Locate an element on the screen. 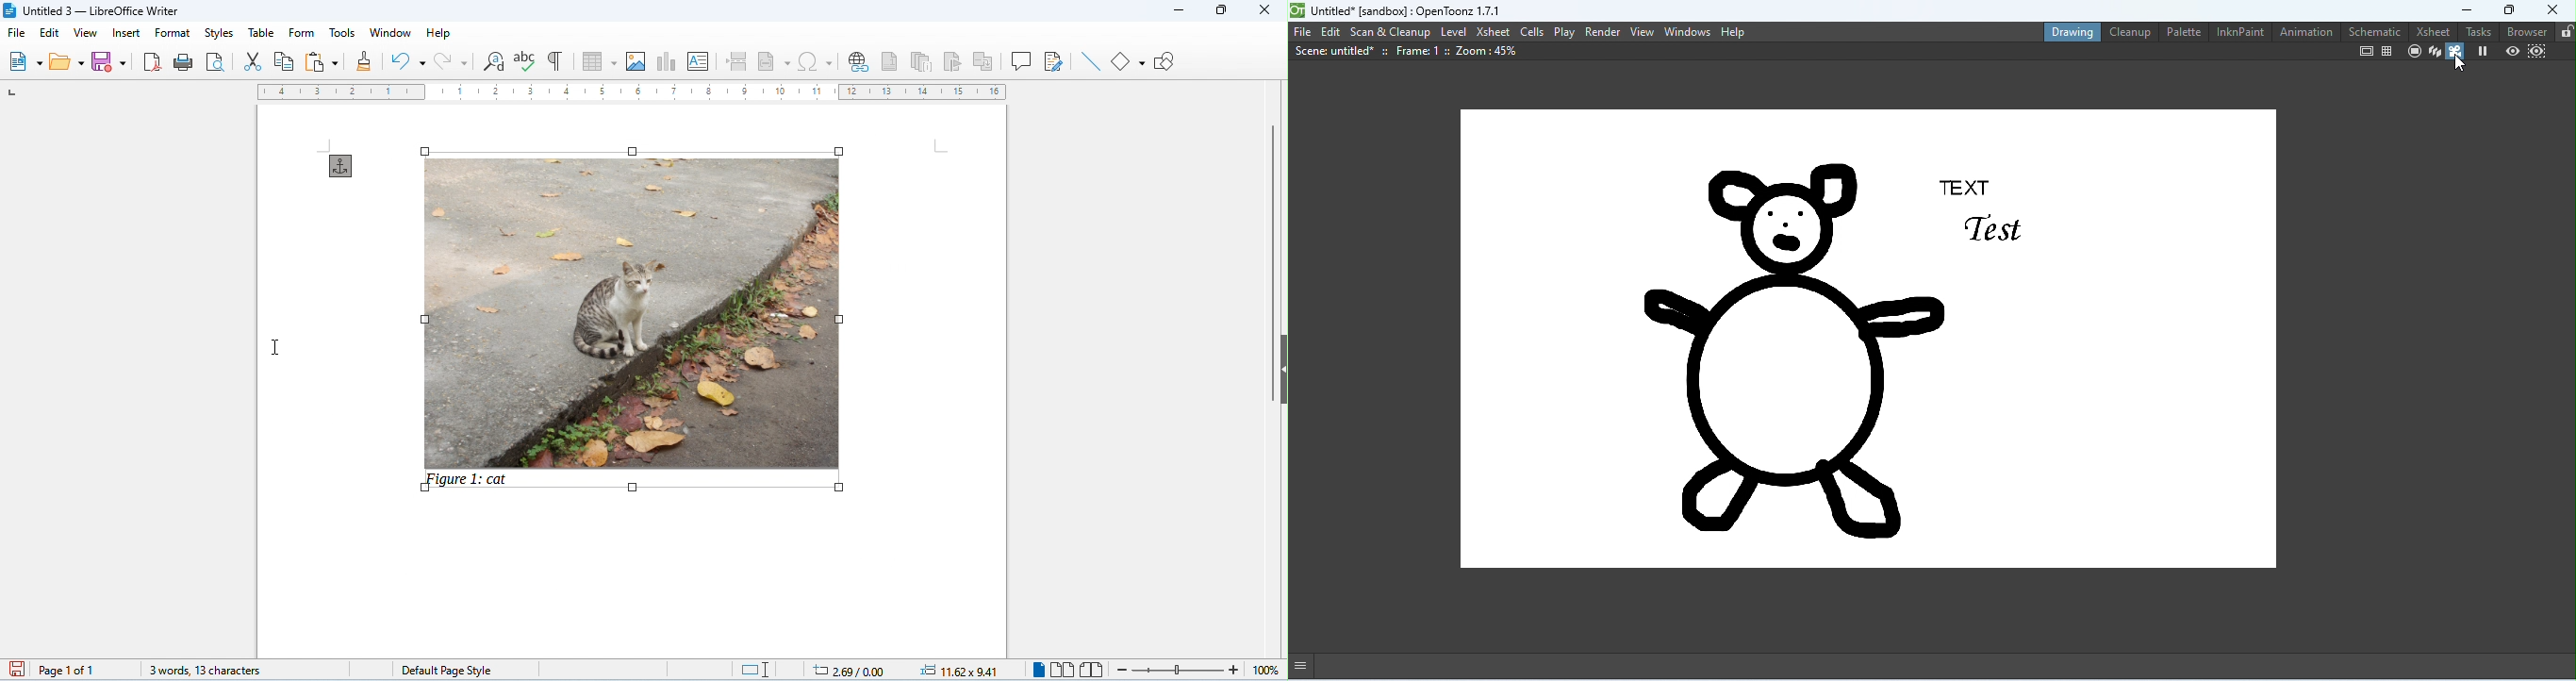 This screenshot has width=2576, height=700. show draw functions is located at coordinates (1166, 61).